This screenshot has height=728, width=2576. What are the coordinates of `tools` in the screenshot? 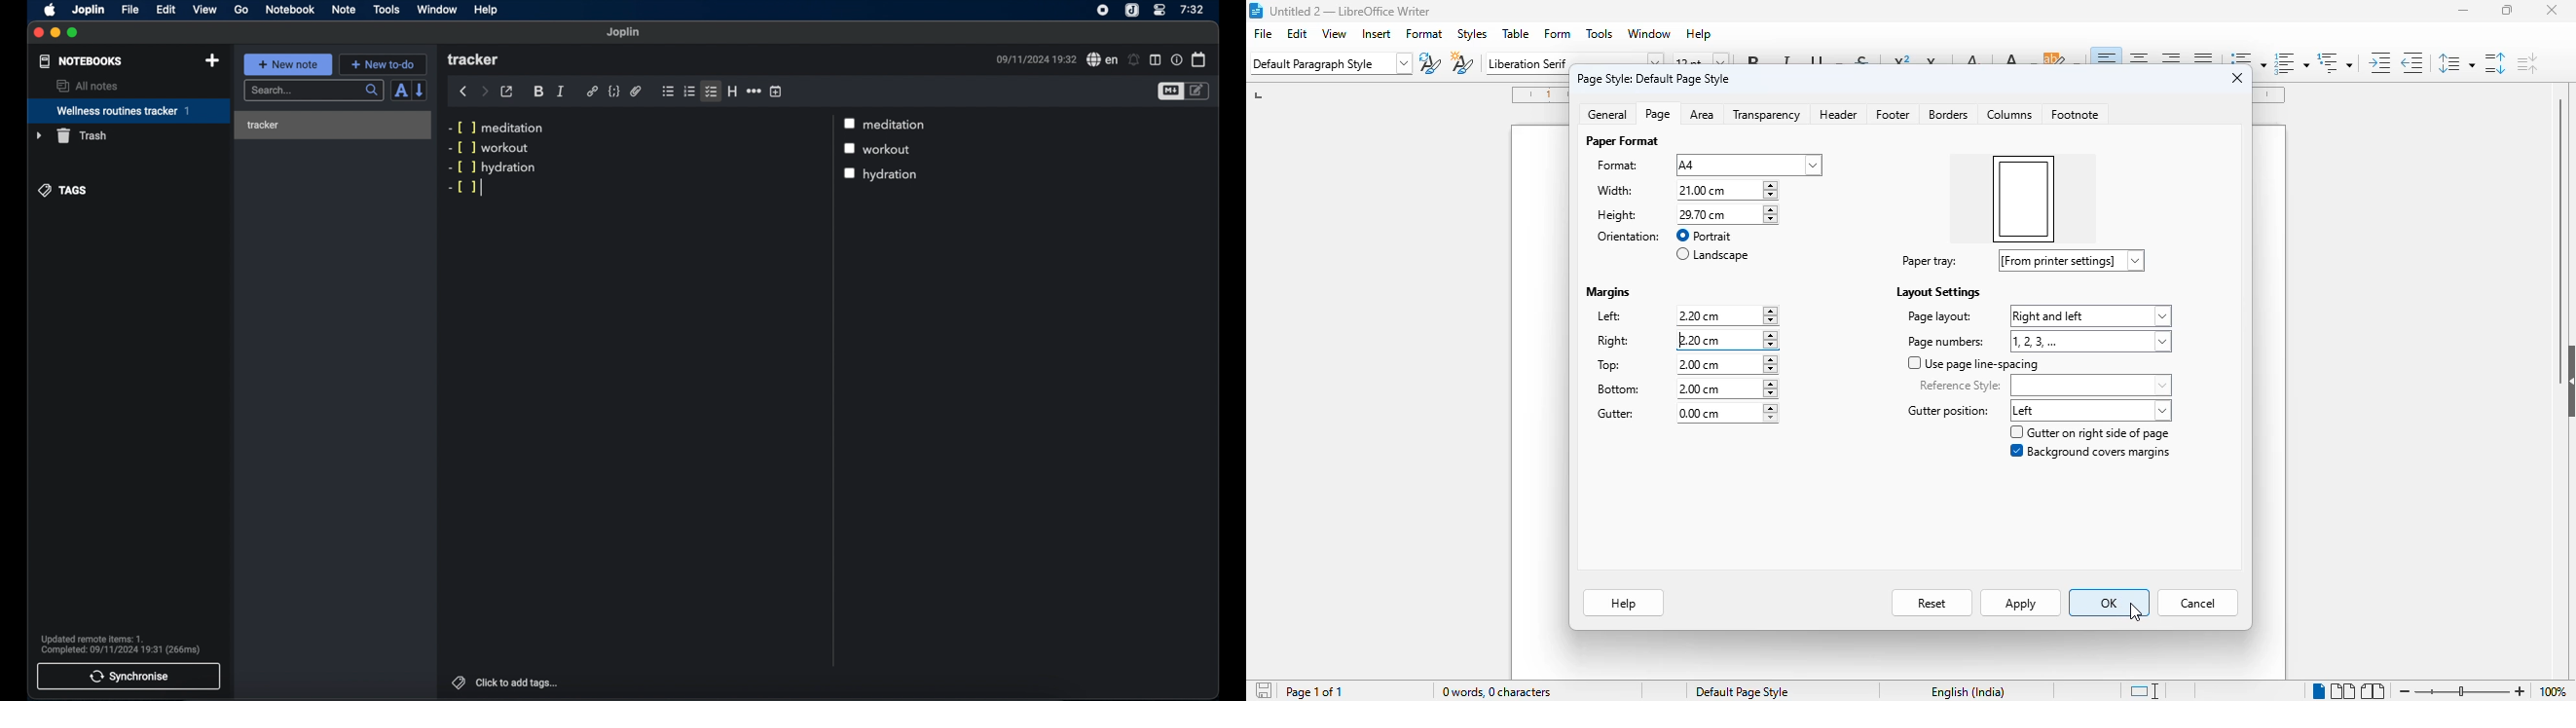 It's located at (1600, 33).